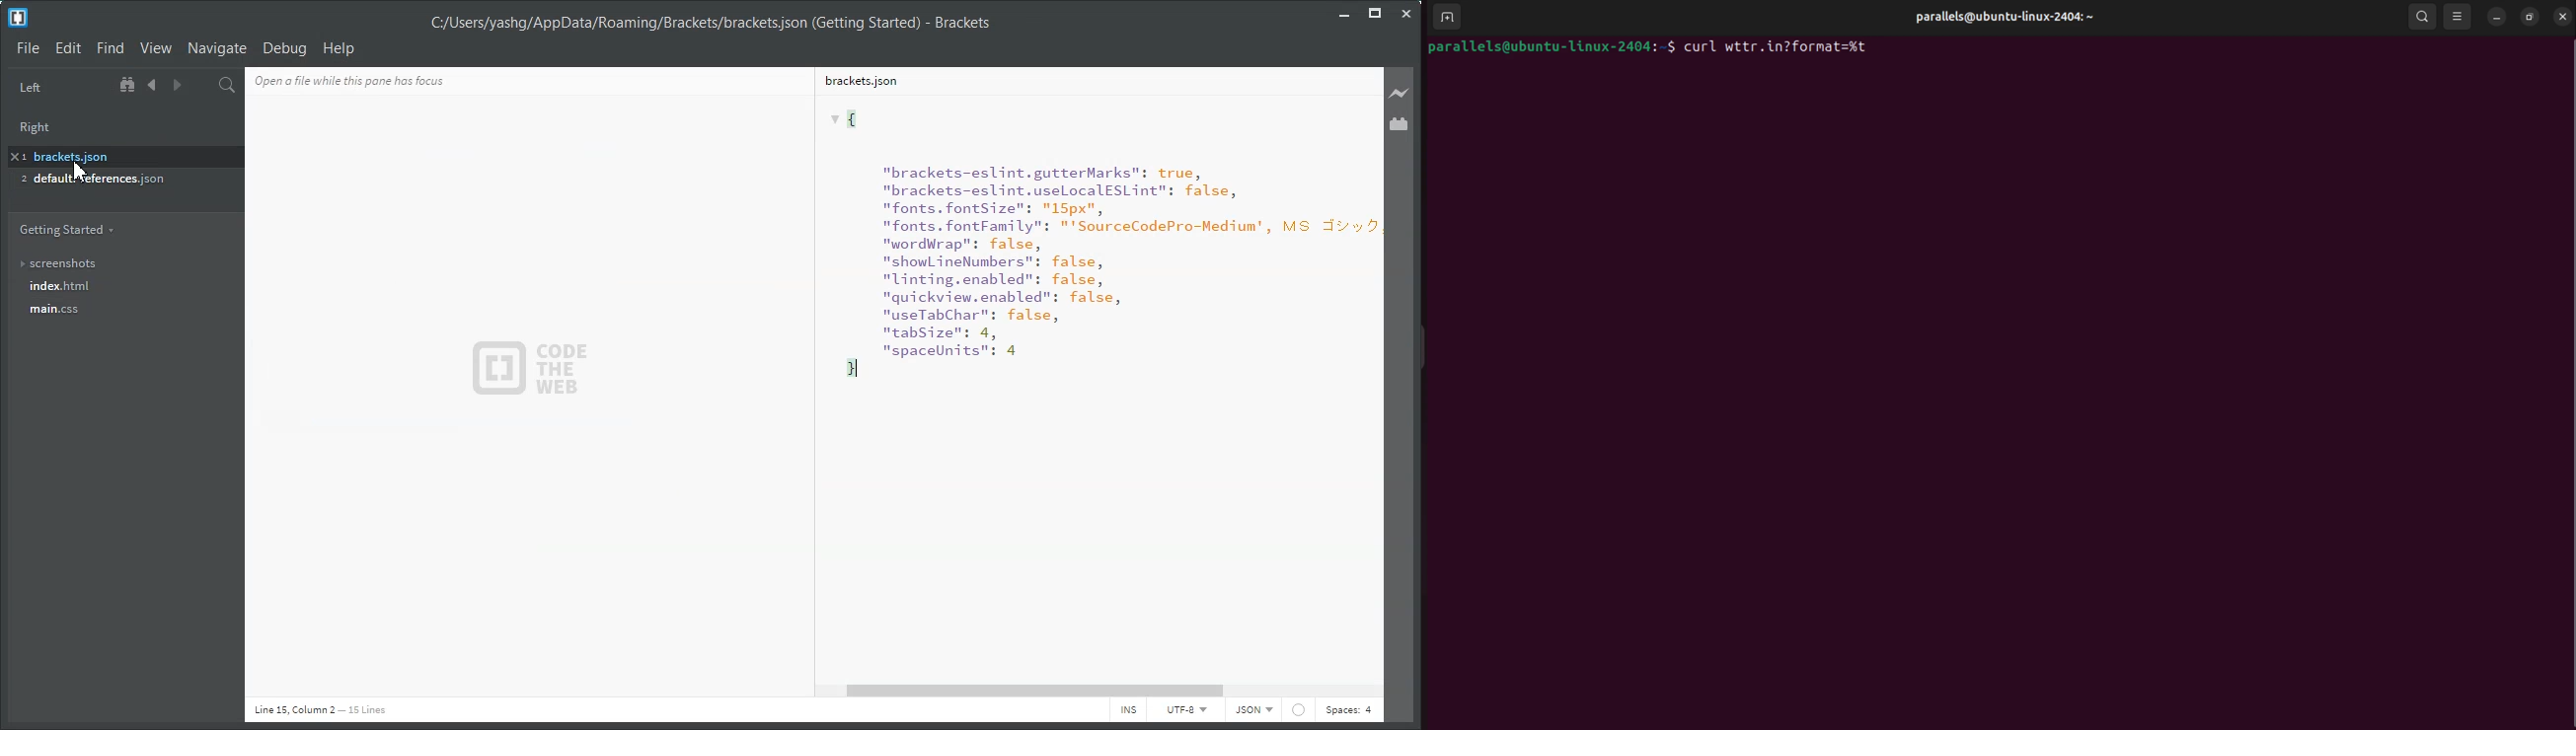 Image resolution: width=2576 pixels, height=756 pixels. Describe the element at coordinates (175, 86) in the screenshot. I see `Navigate Forward` at that location.